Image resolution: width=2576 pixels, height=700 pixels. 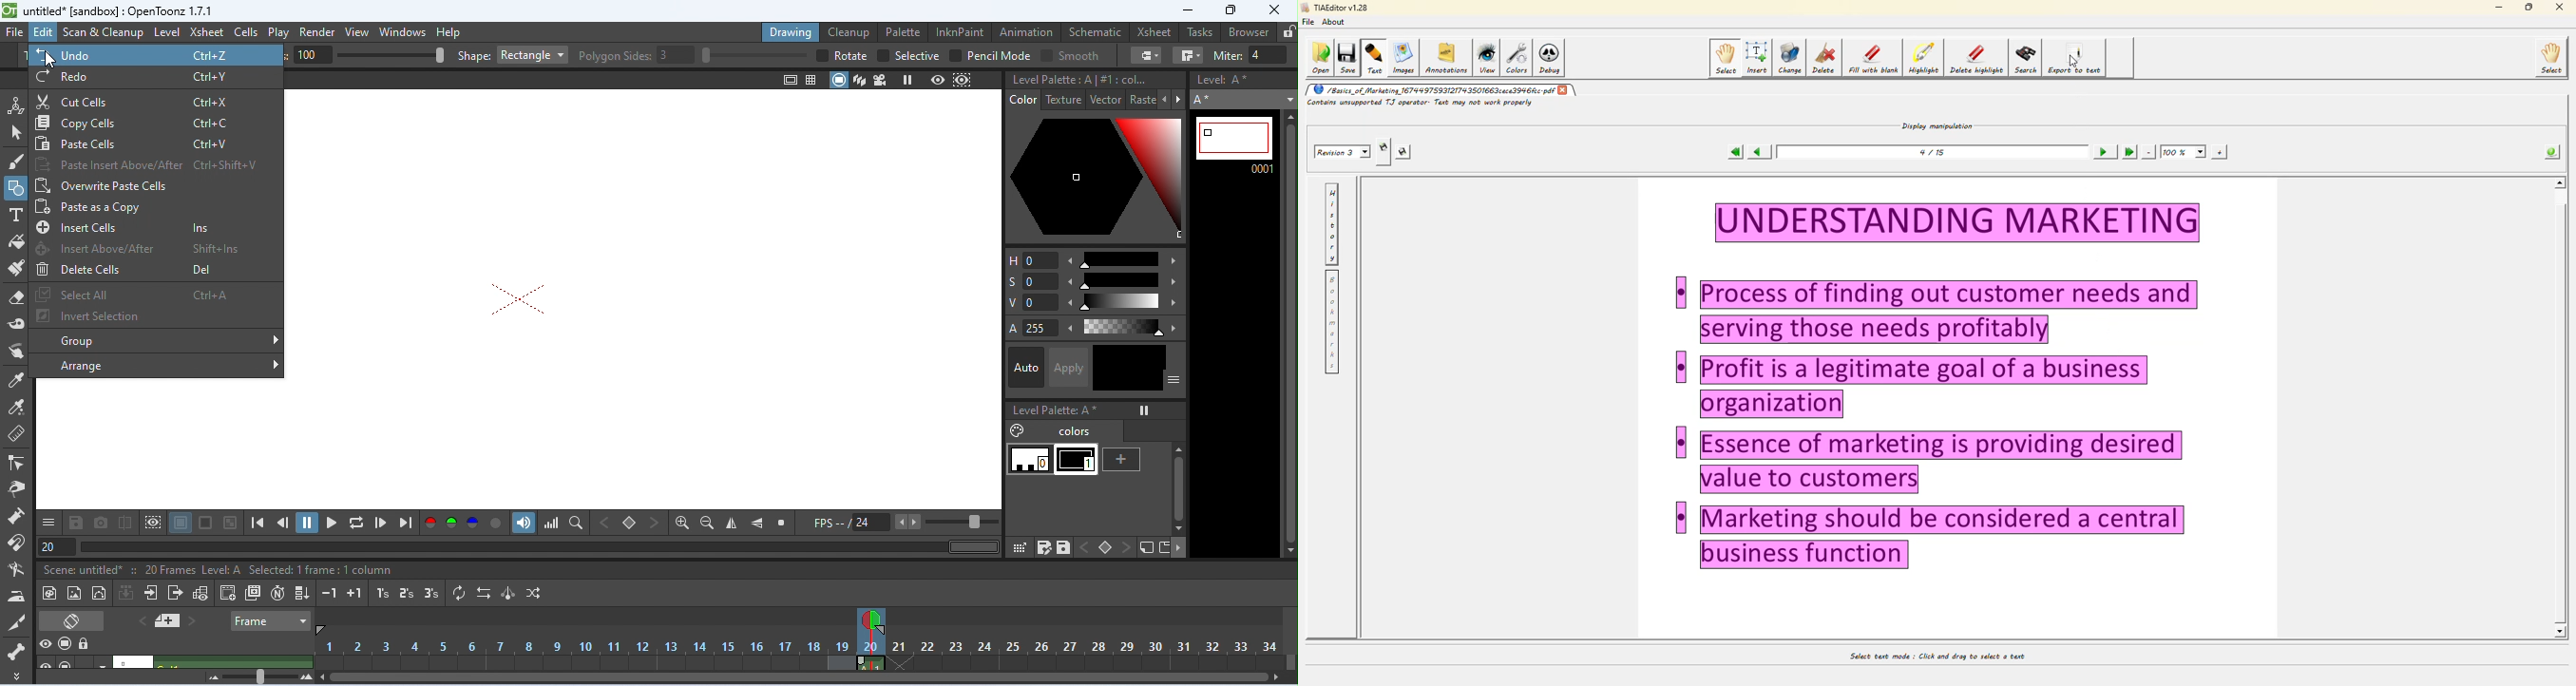 What do you see at coordinates (277, 33) in the screenshot?
I see `play` at bounding box center [277, 33].